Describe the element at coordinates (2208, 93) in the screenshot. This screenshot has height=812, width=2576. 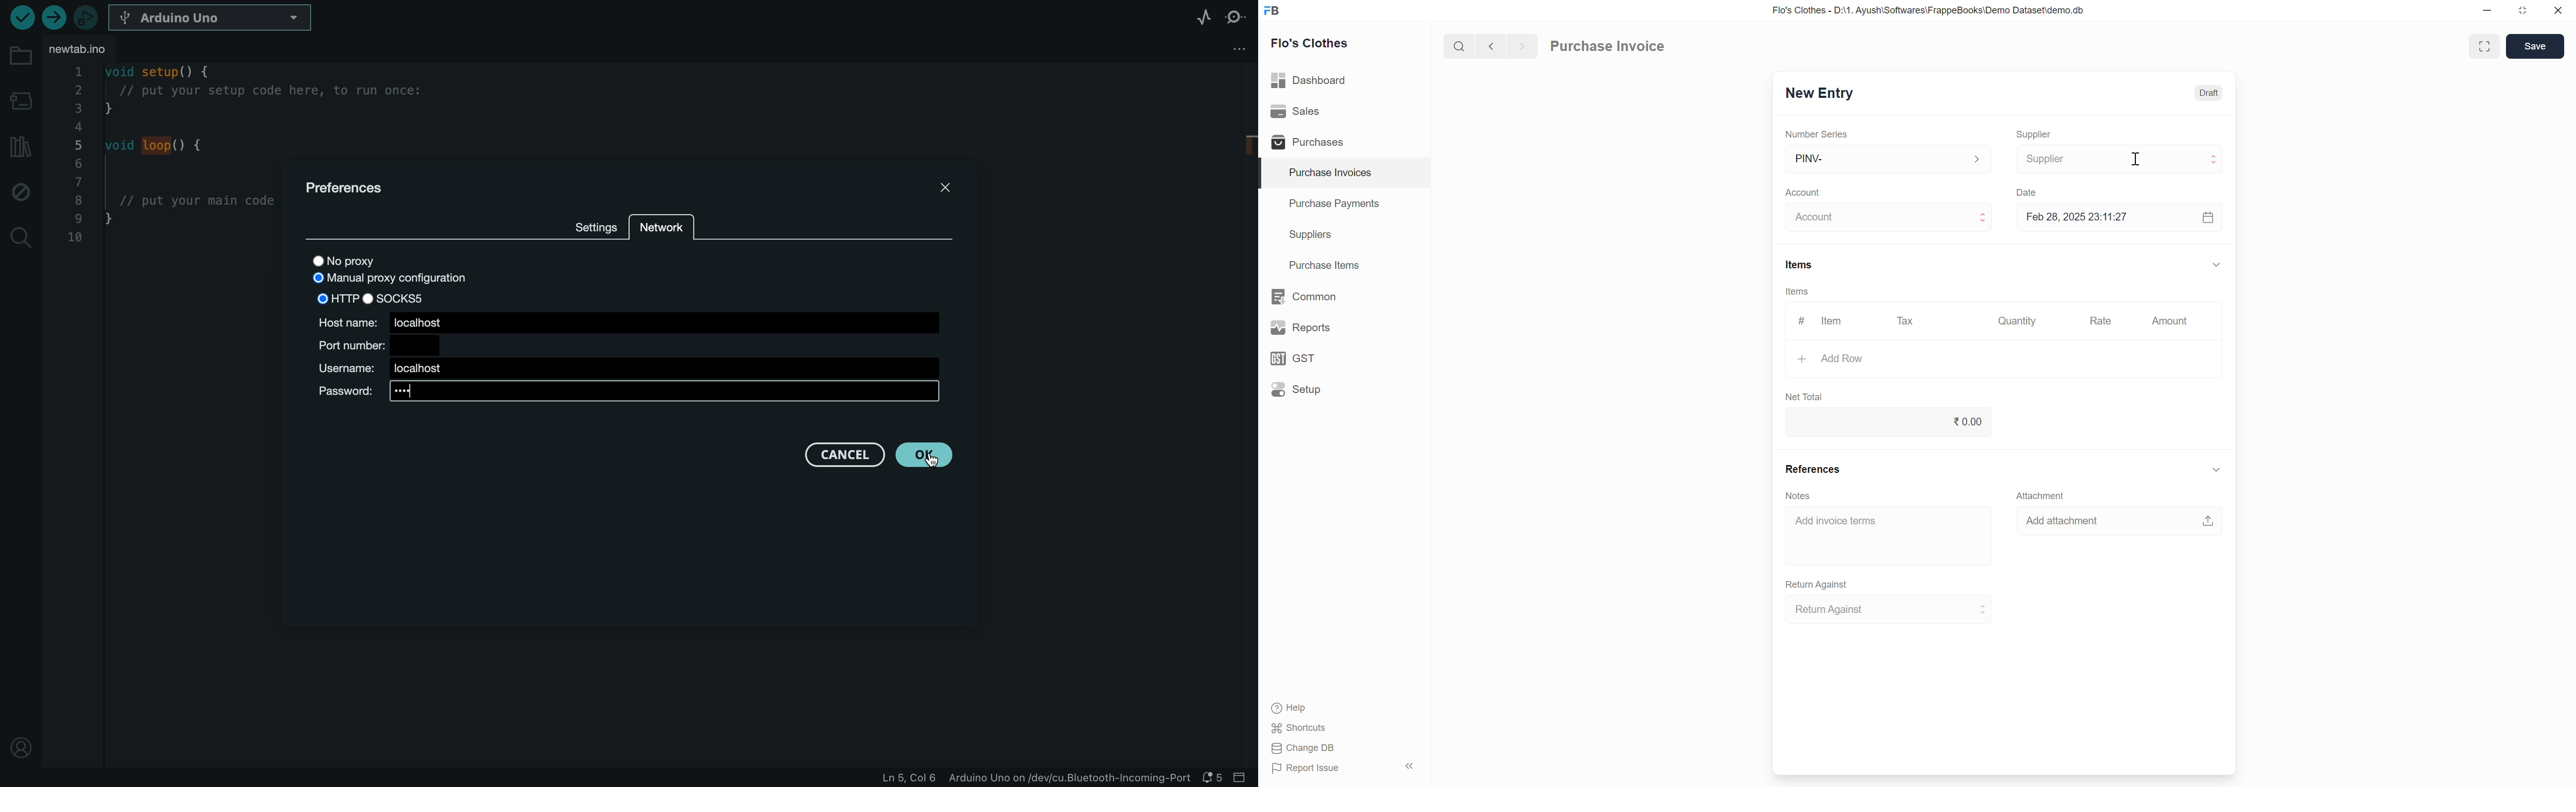
I see `Draft` at that location.